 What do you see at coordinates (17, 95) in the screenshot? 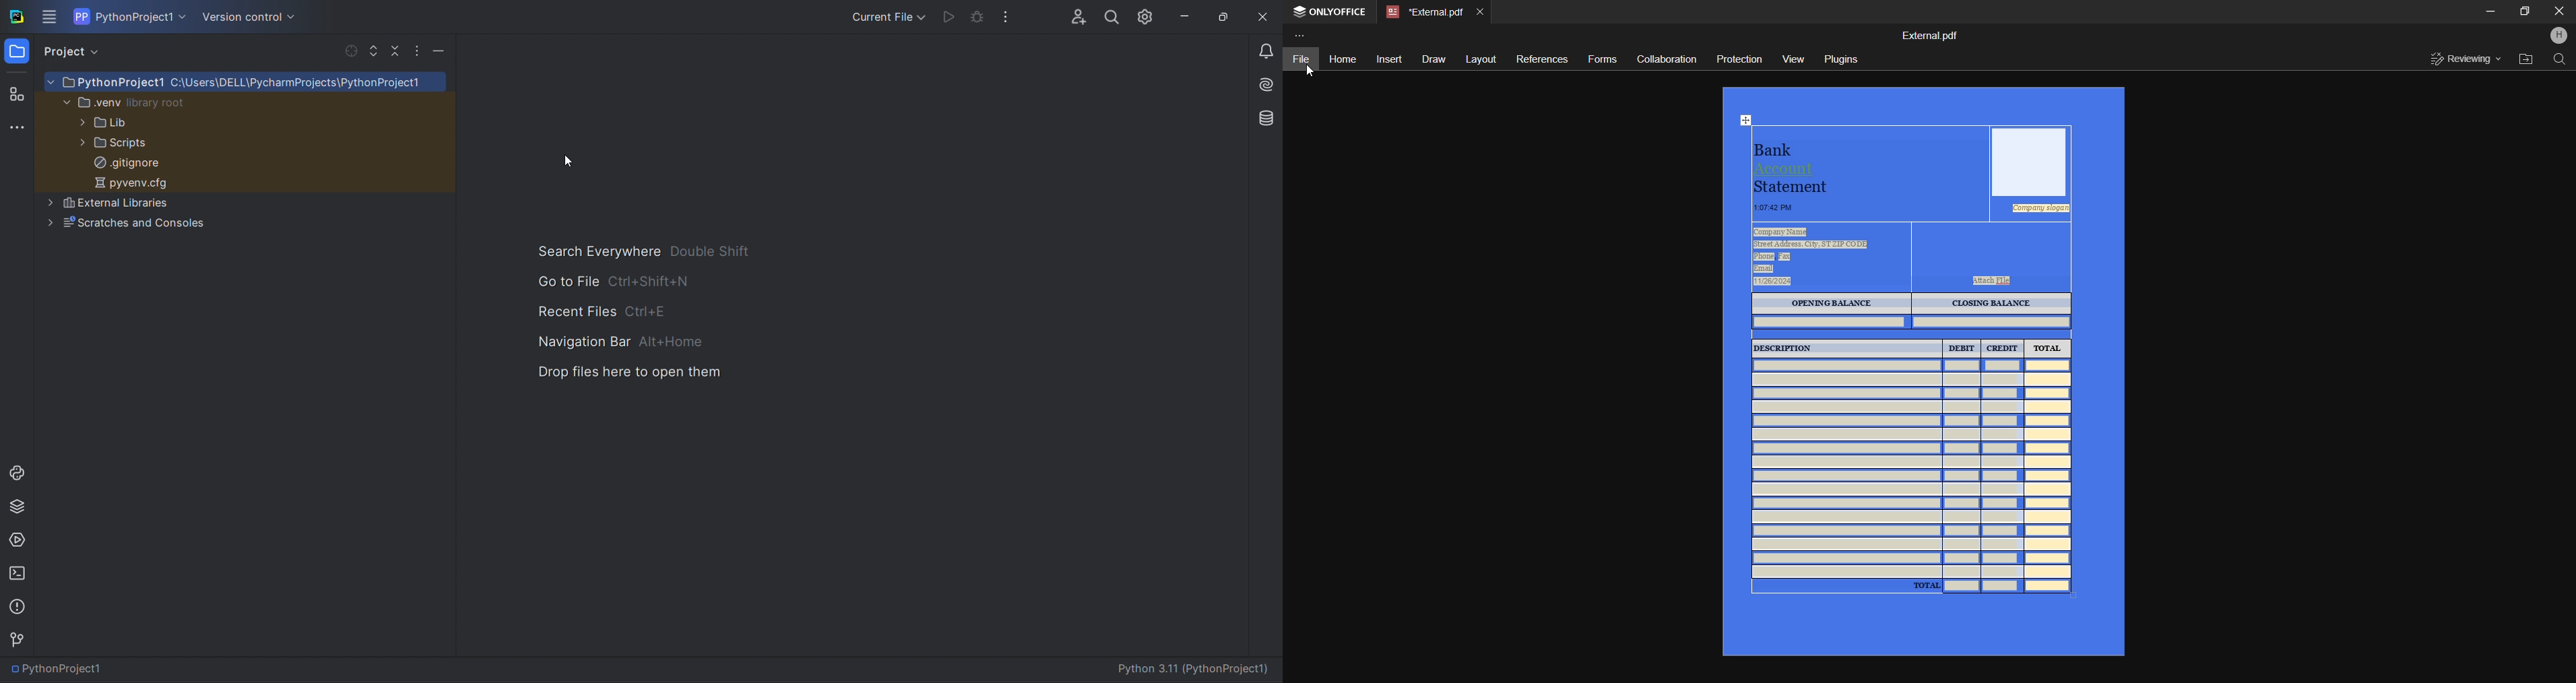
I see `structure` at bounding box center [17, 95].